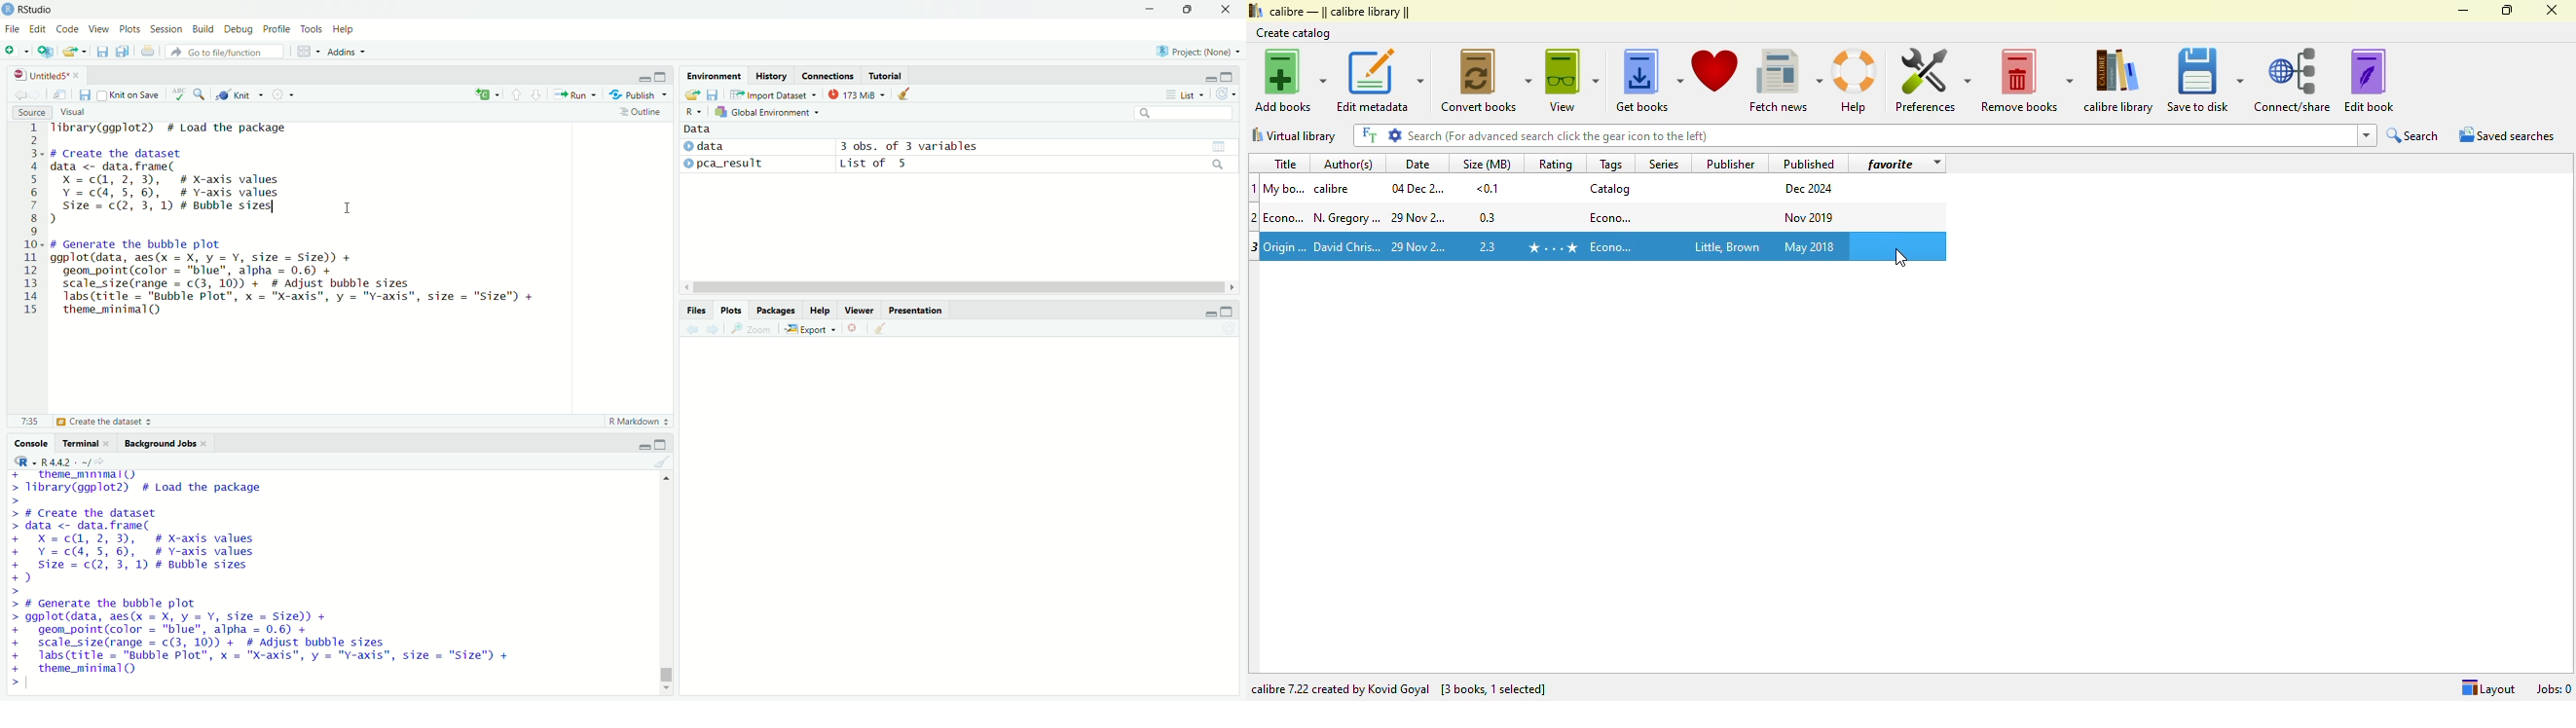 This screenshot has width=2576, height=728. Describe the element at coordinates (776, 310) in the screenshot. I see `packages` at that location.